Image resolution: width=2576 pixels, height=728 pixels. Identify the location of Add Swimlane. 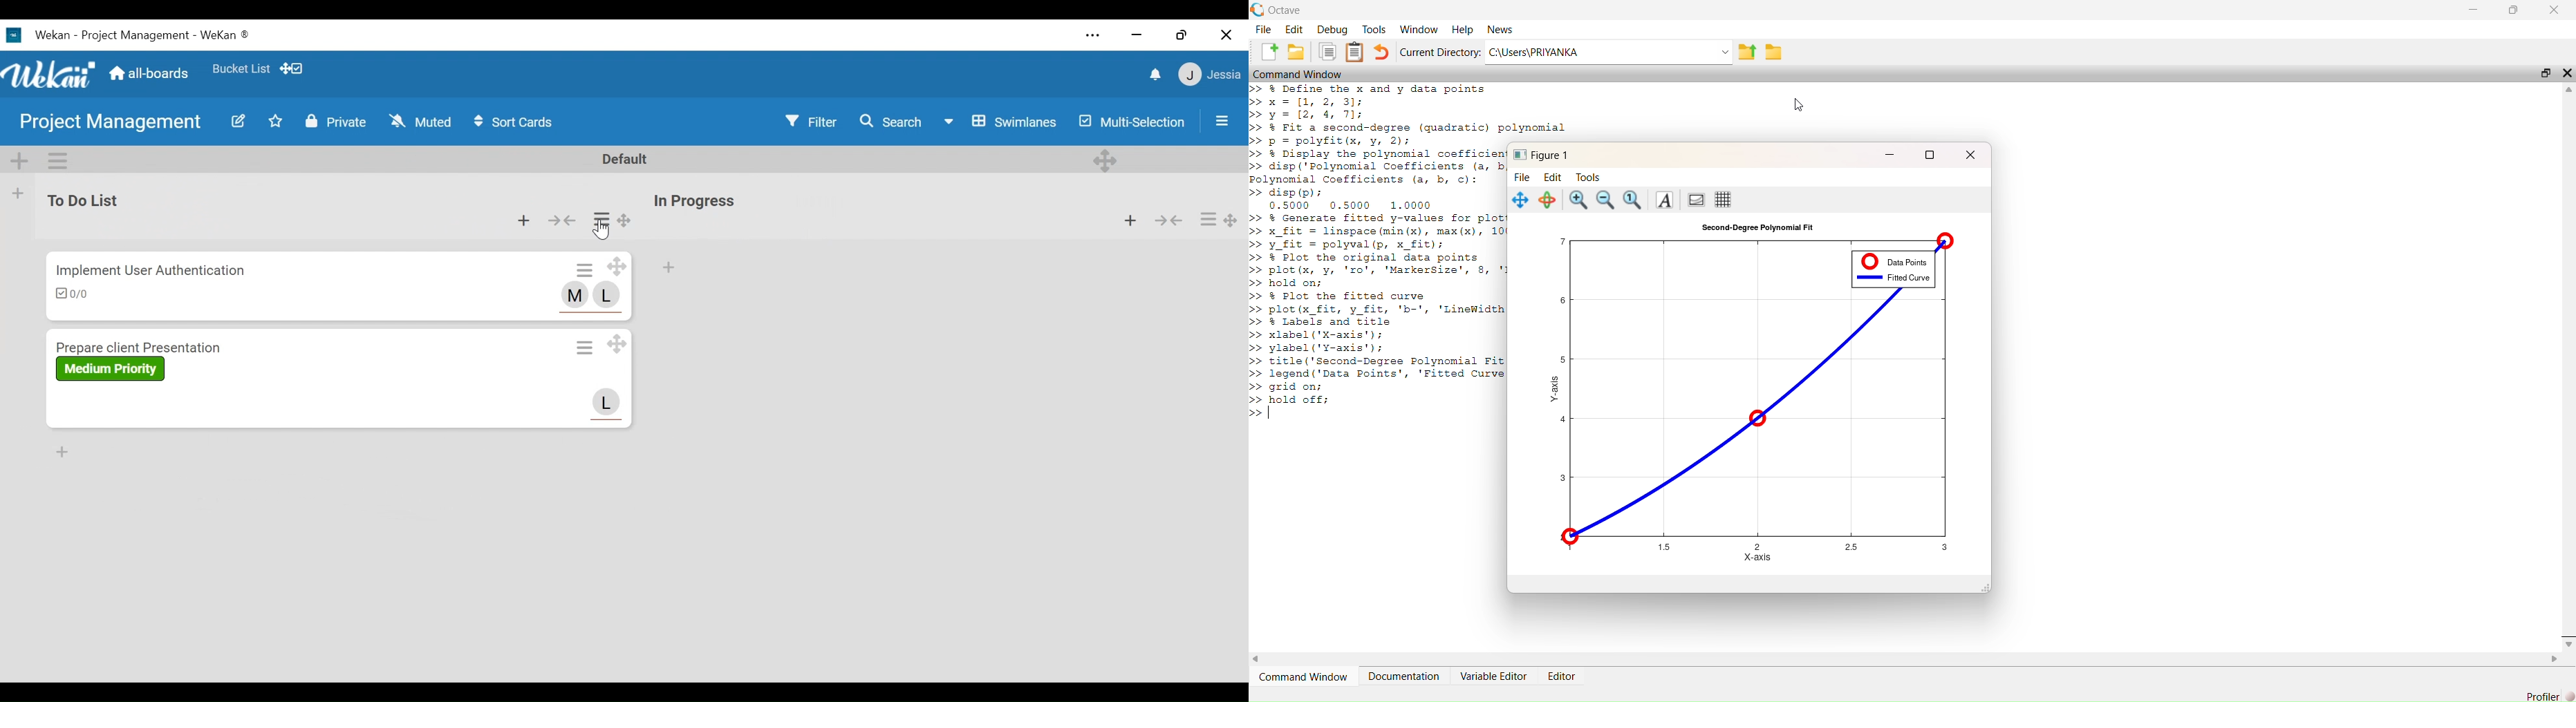
(18, 161).